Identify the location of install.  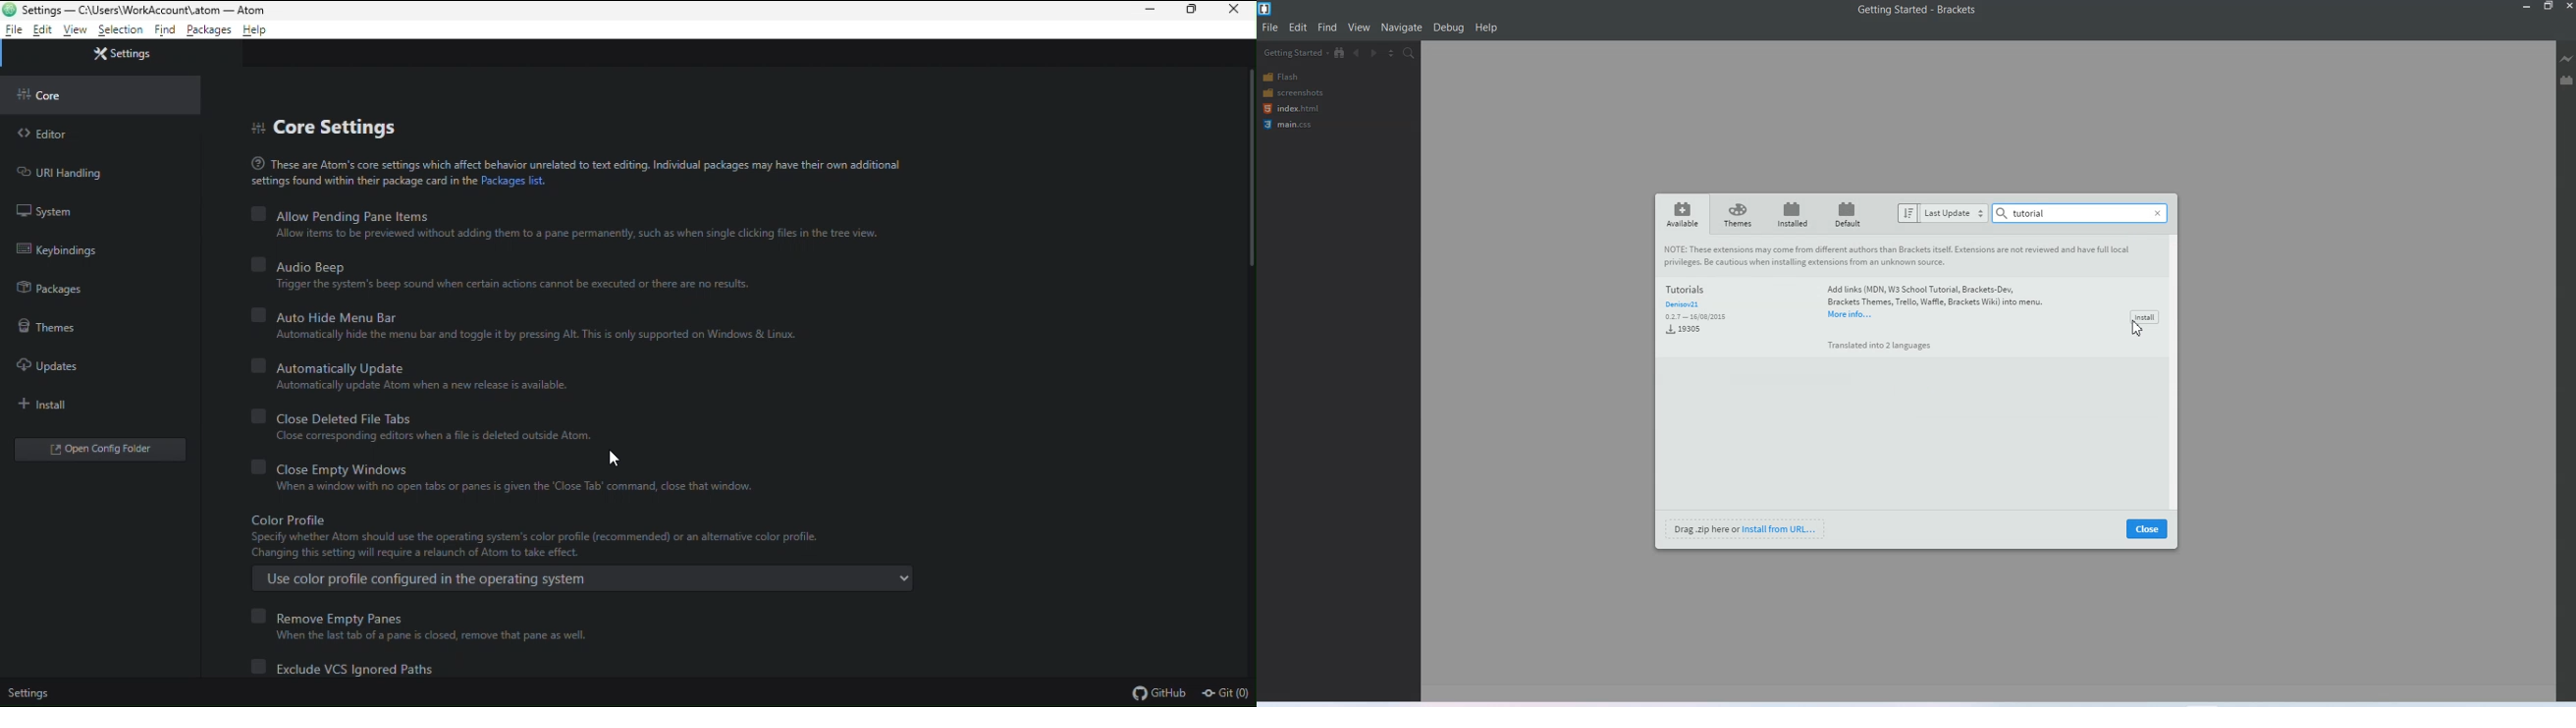
(49, 406).